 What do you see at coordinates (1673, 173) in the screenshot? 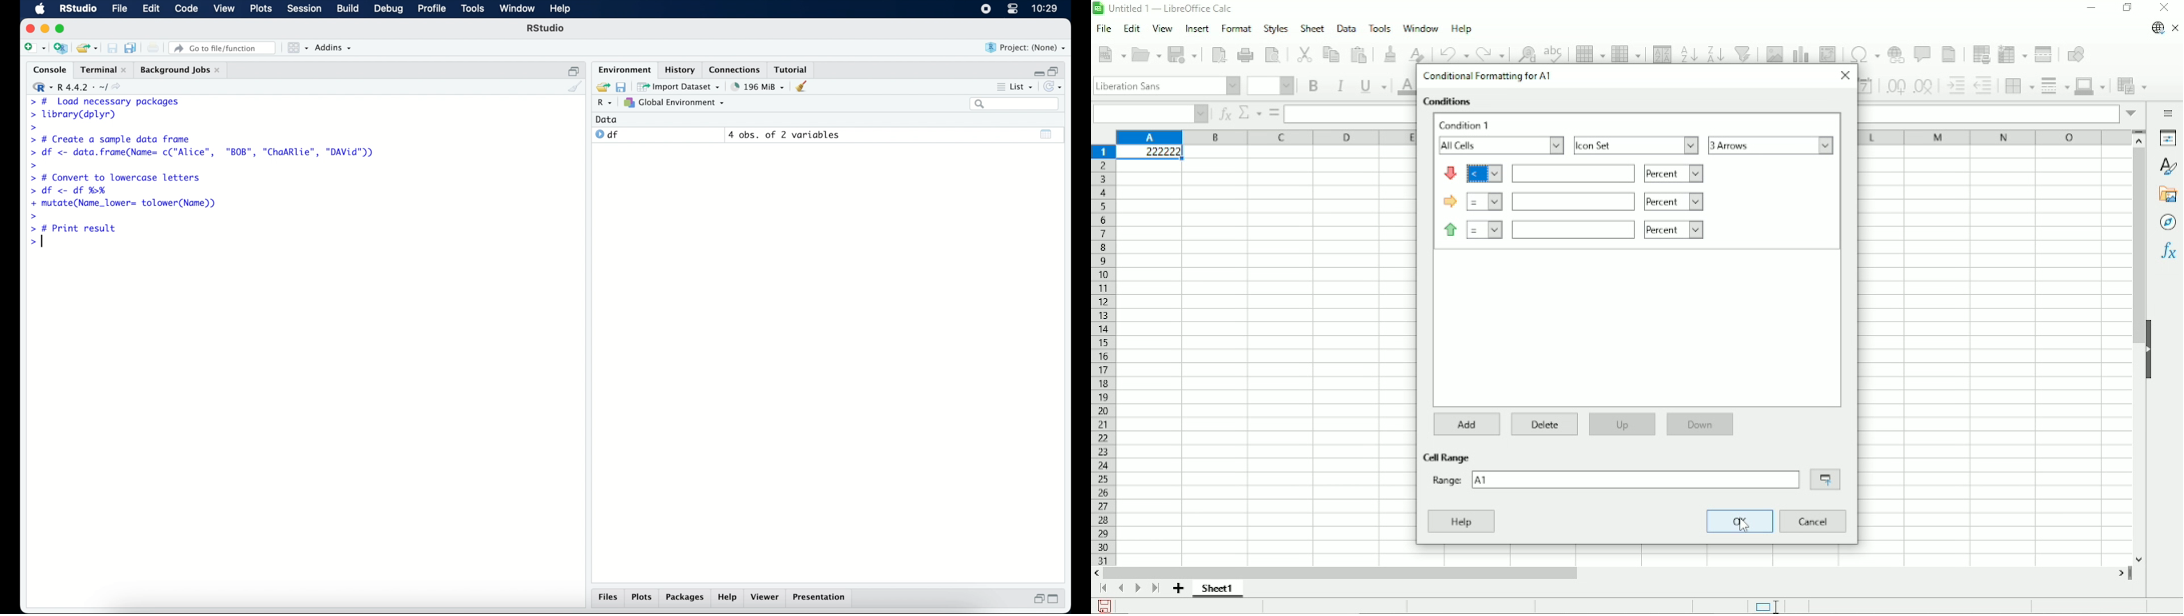
I see `percent` at bounding box center [1673, 173].